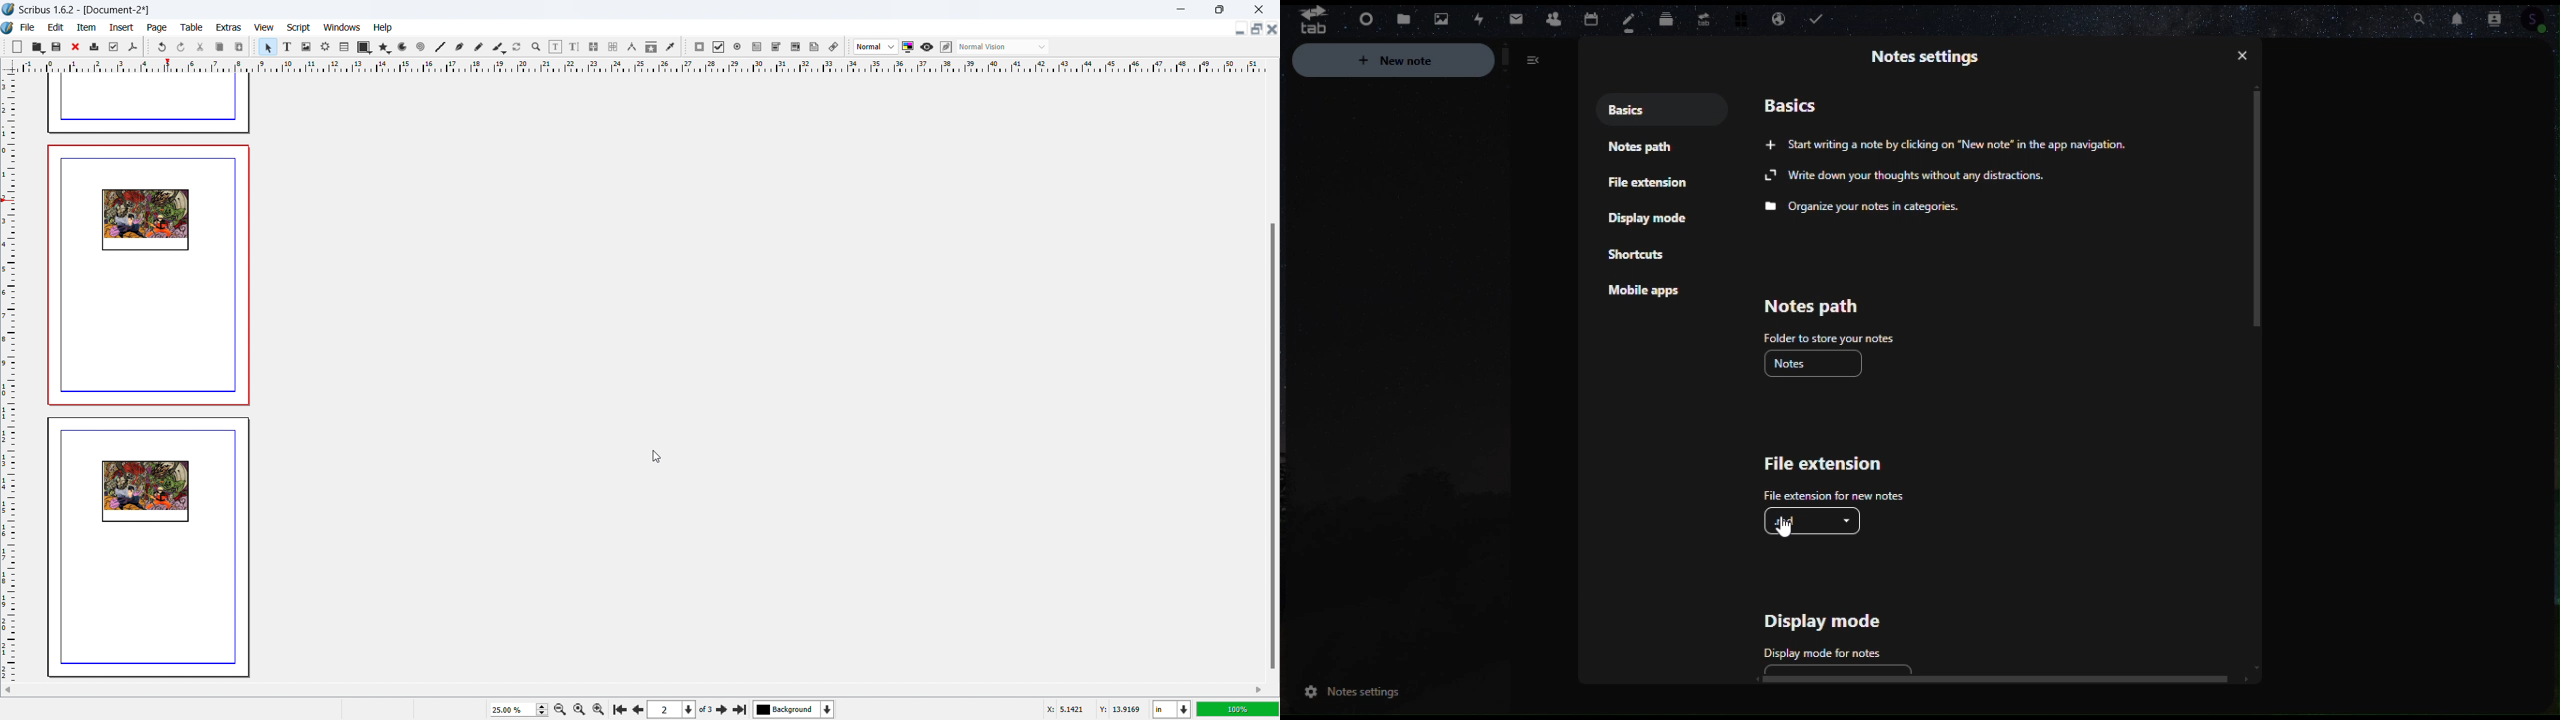  What do you see at coordinates (288, 46) in the screenshot?
I see `text frame` at bounding box center [288, 46].